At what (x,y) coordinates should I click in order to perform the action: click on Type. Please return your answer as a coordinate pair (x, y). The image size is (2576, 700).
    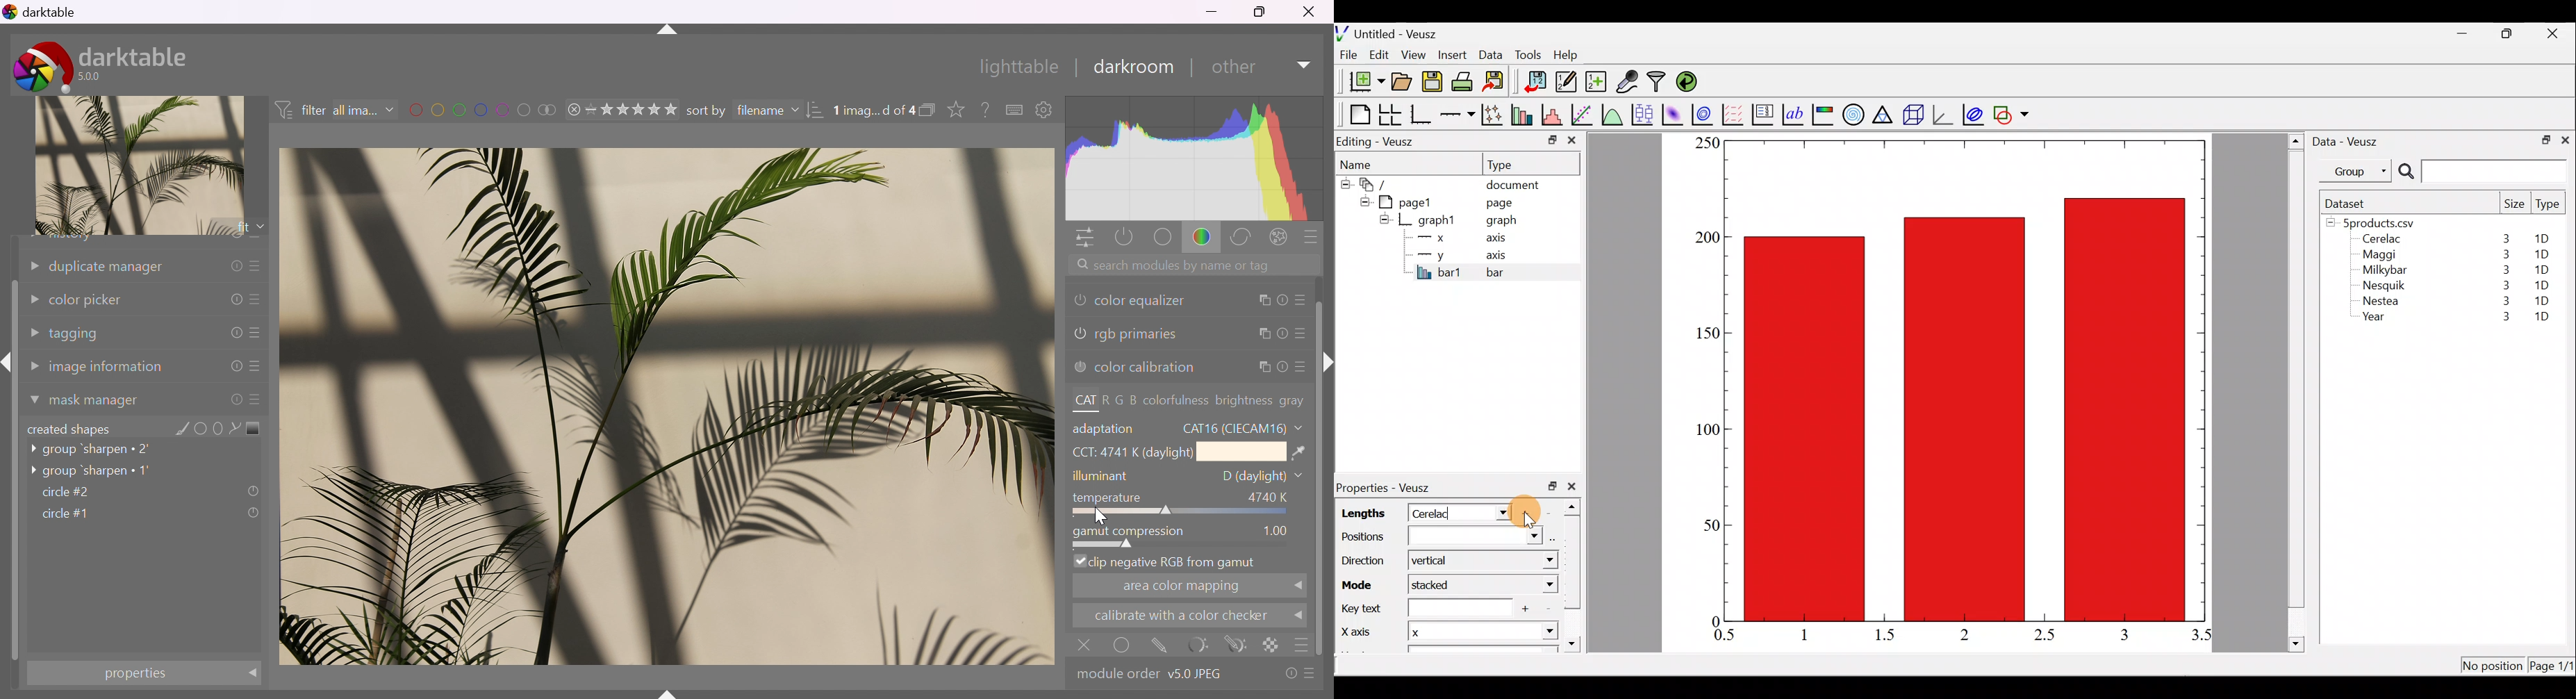
    Looking at the image, I should click on (2549, 207).